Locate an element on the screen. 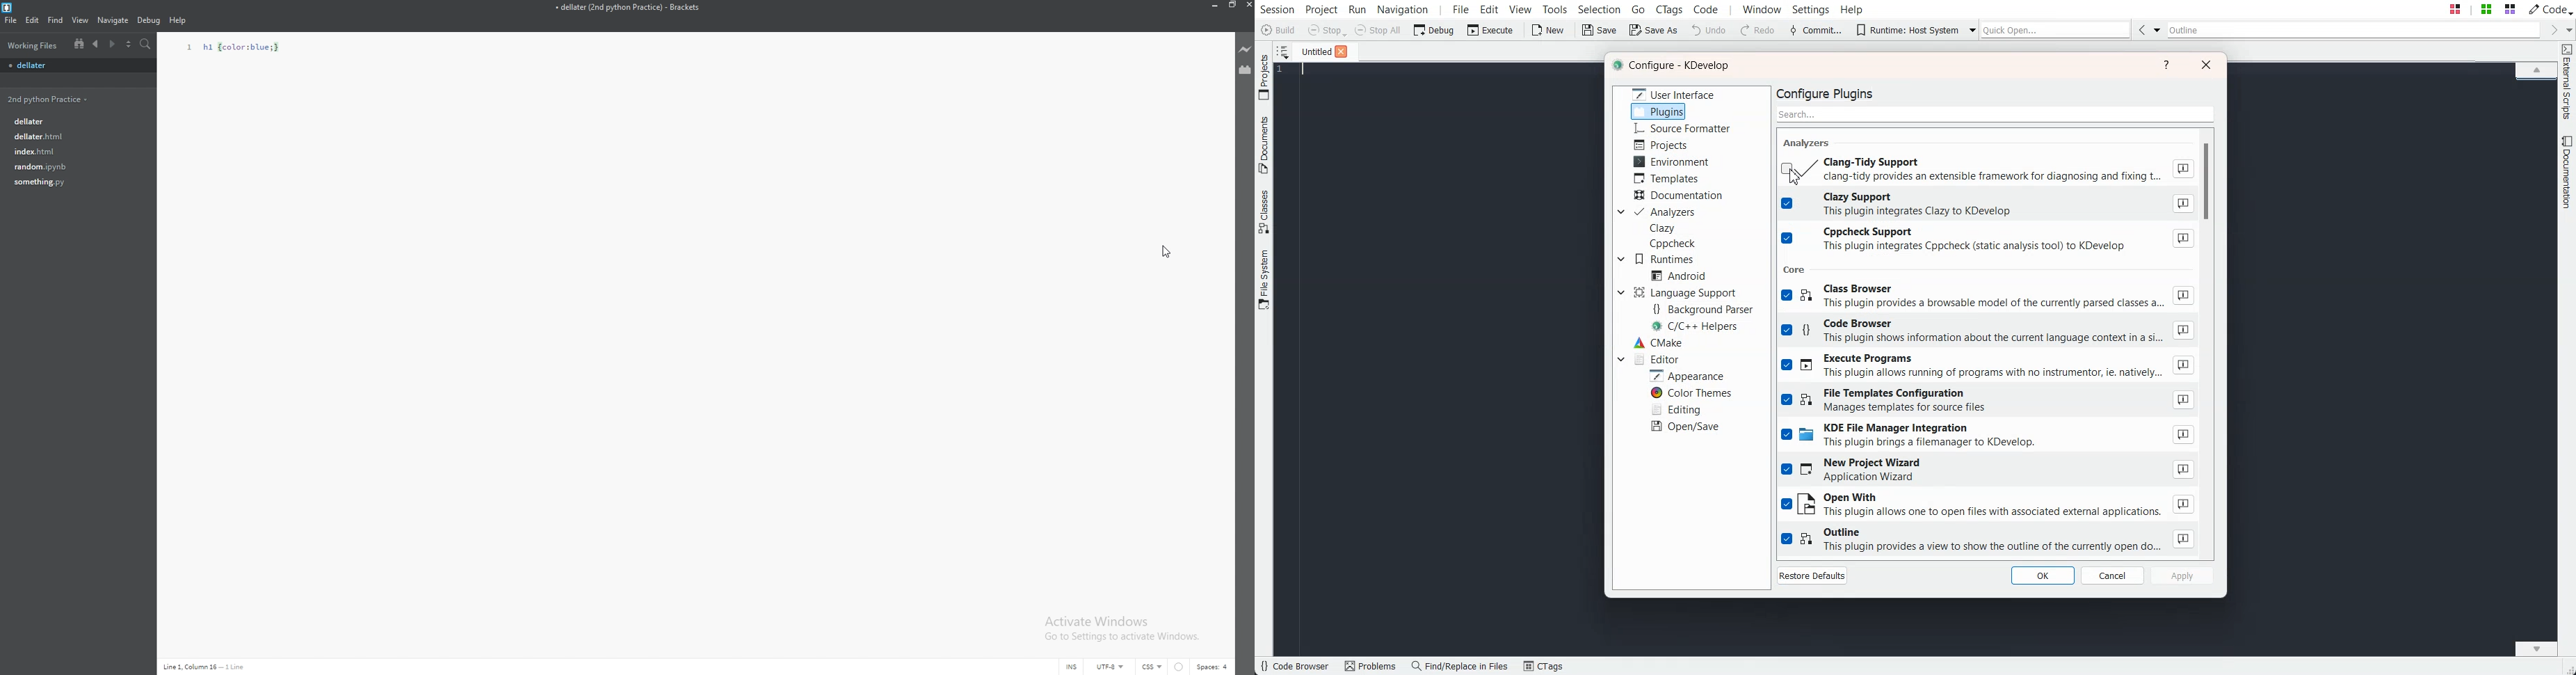  About is located at coordinates (2182, 204).